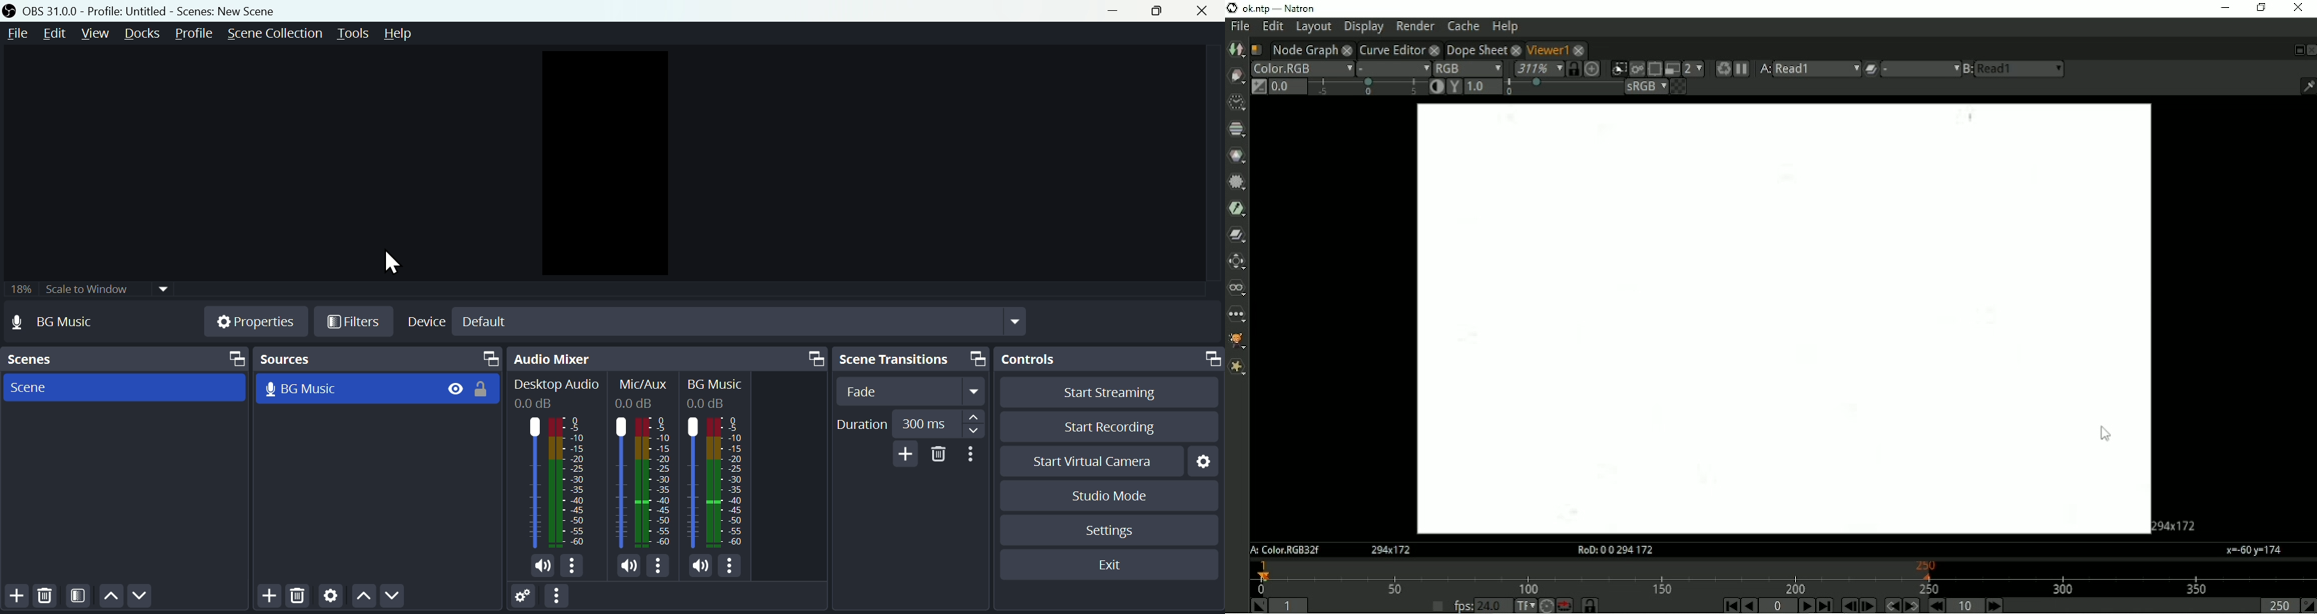  What do you see at coordinates (714, 481) in the screenshot?
I see `` at bounding box center [714, 481].